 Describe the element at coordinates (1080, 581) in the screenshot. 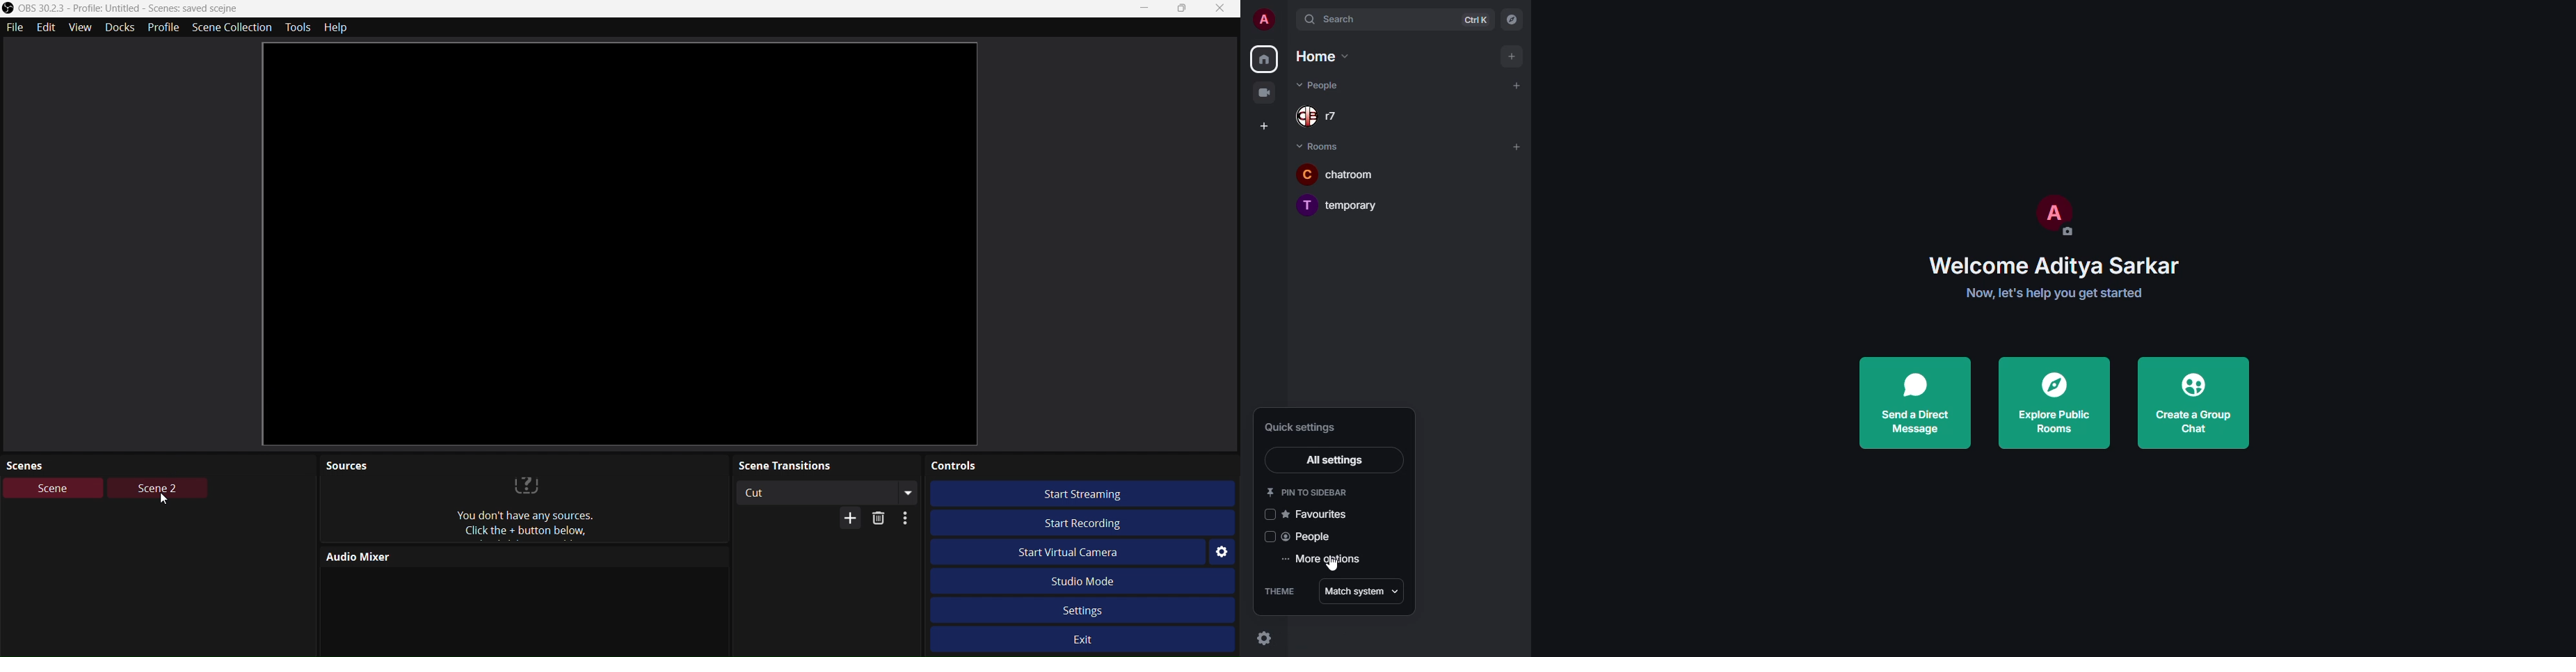

I see `Studio Mode` at that location.